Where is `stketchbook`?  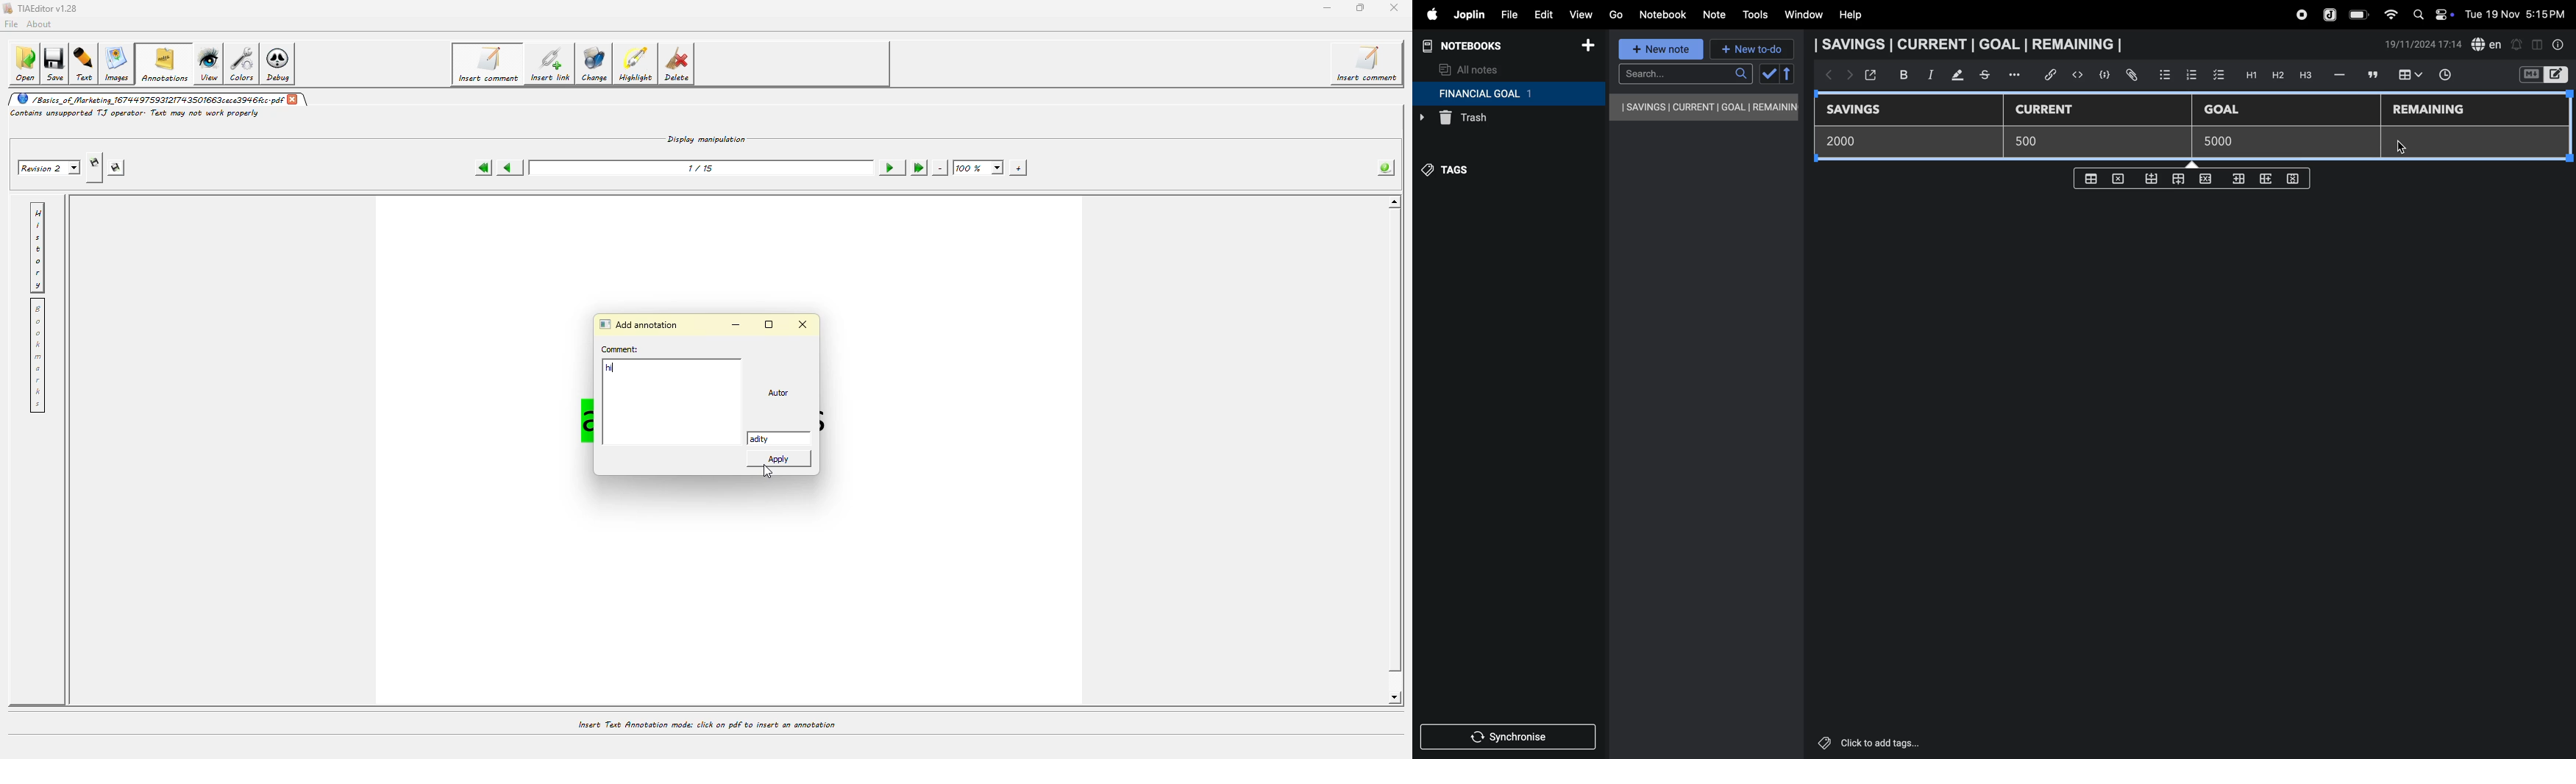 stketchbook is located at coordinates (1986, 77).